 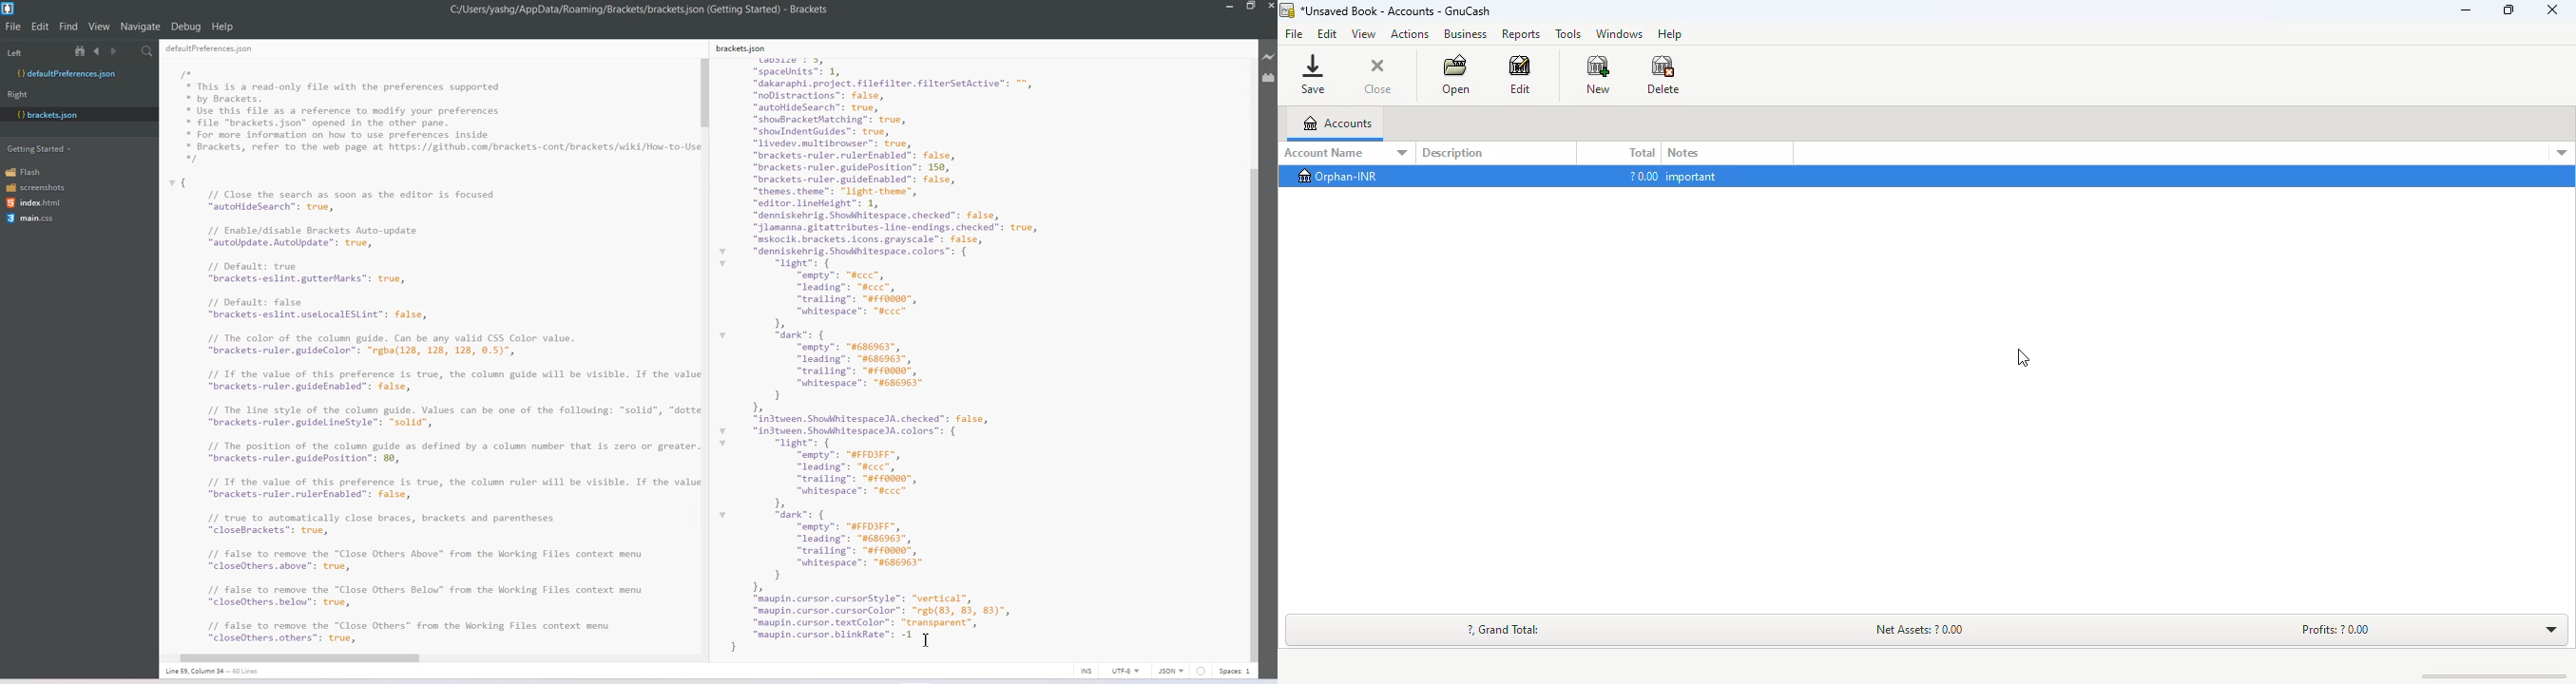 What do you see at coordinates (76, 114) in the screenshot?
I see `bracket.json` at bounding box center [76, 114].